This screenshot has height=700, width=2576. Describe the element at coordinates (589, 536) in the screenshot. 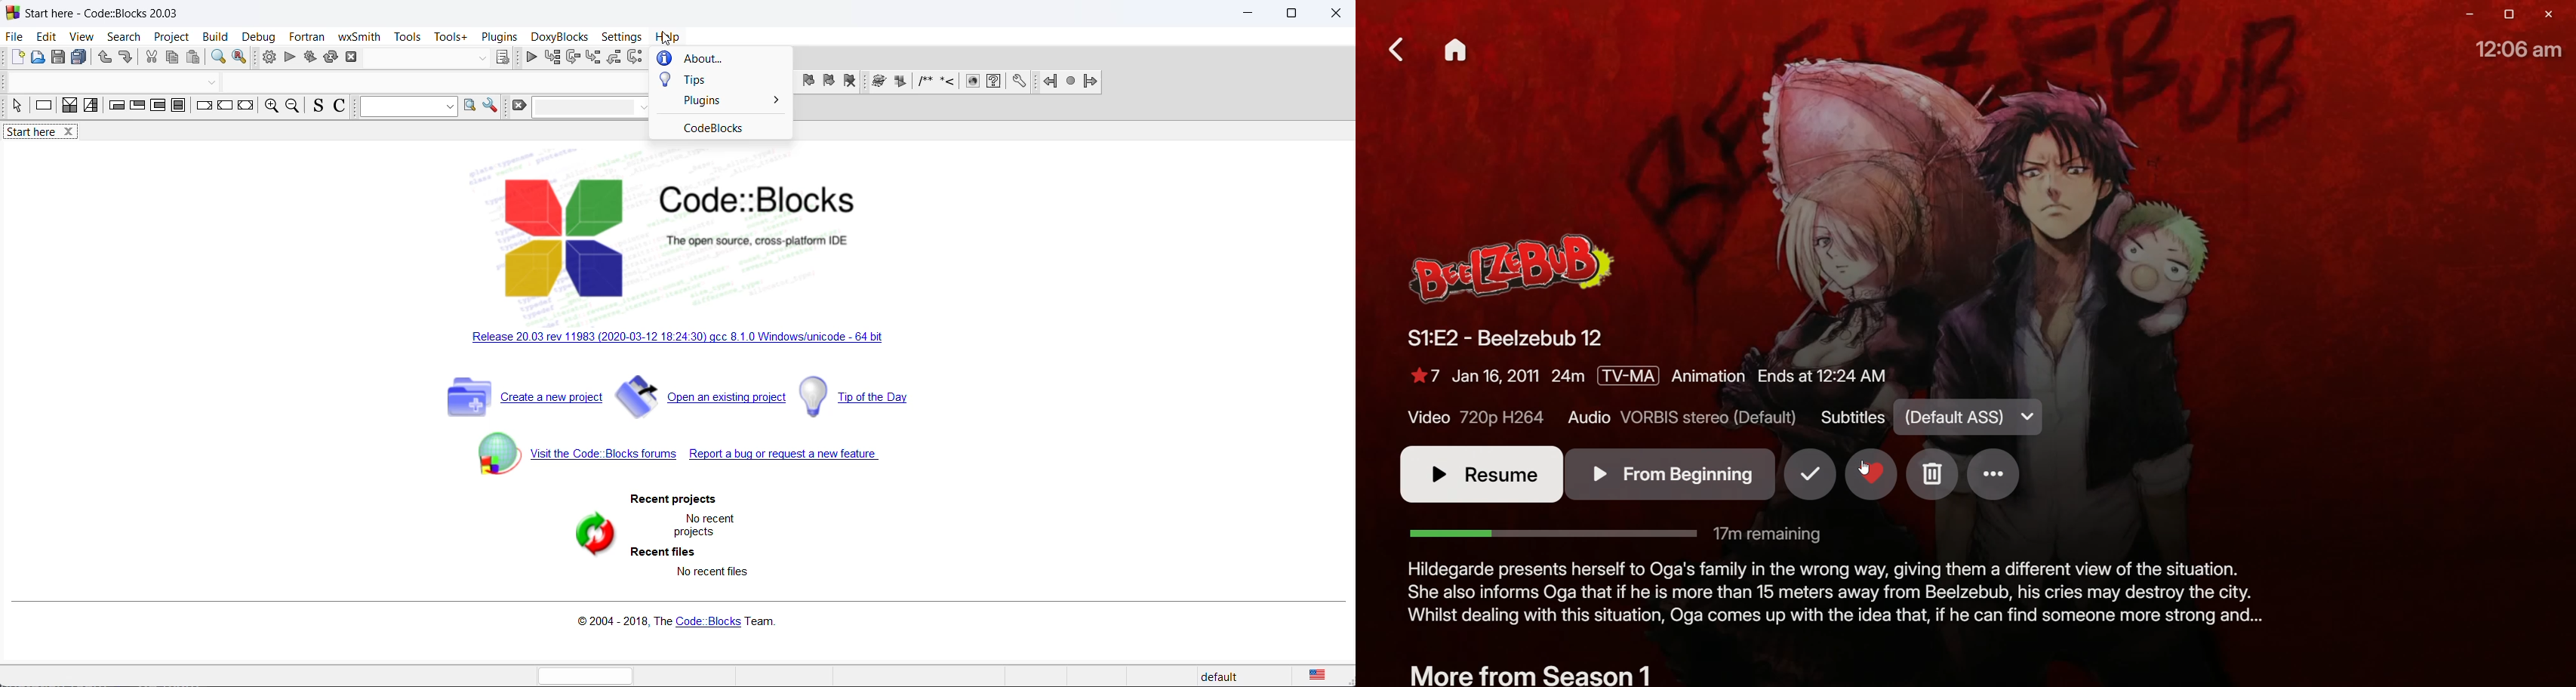

I see `refresh` at that location.